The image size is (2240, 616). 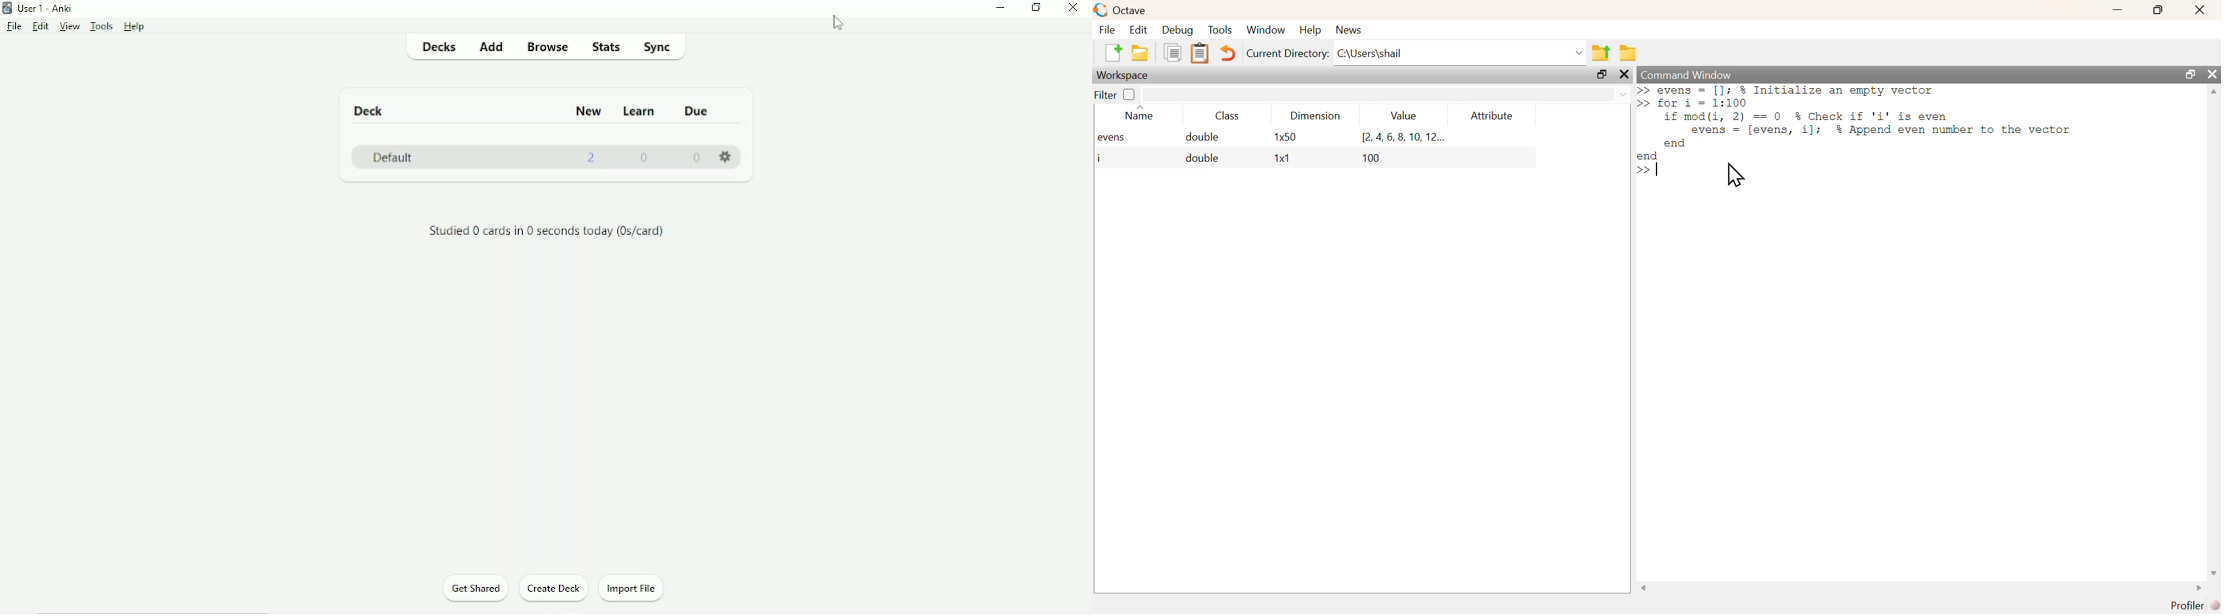 I want to click on Default, so click(x=391, y=158).